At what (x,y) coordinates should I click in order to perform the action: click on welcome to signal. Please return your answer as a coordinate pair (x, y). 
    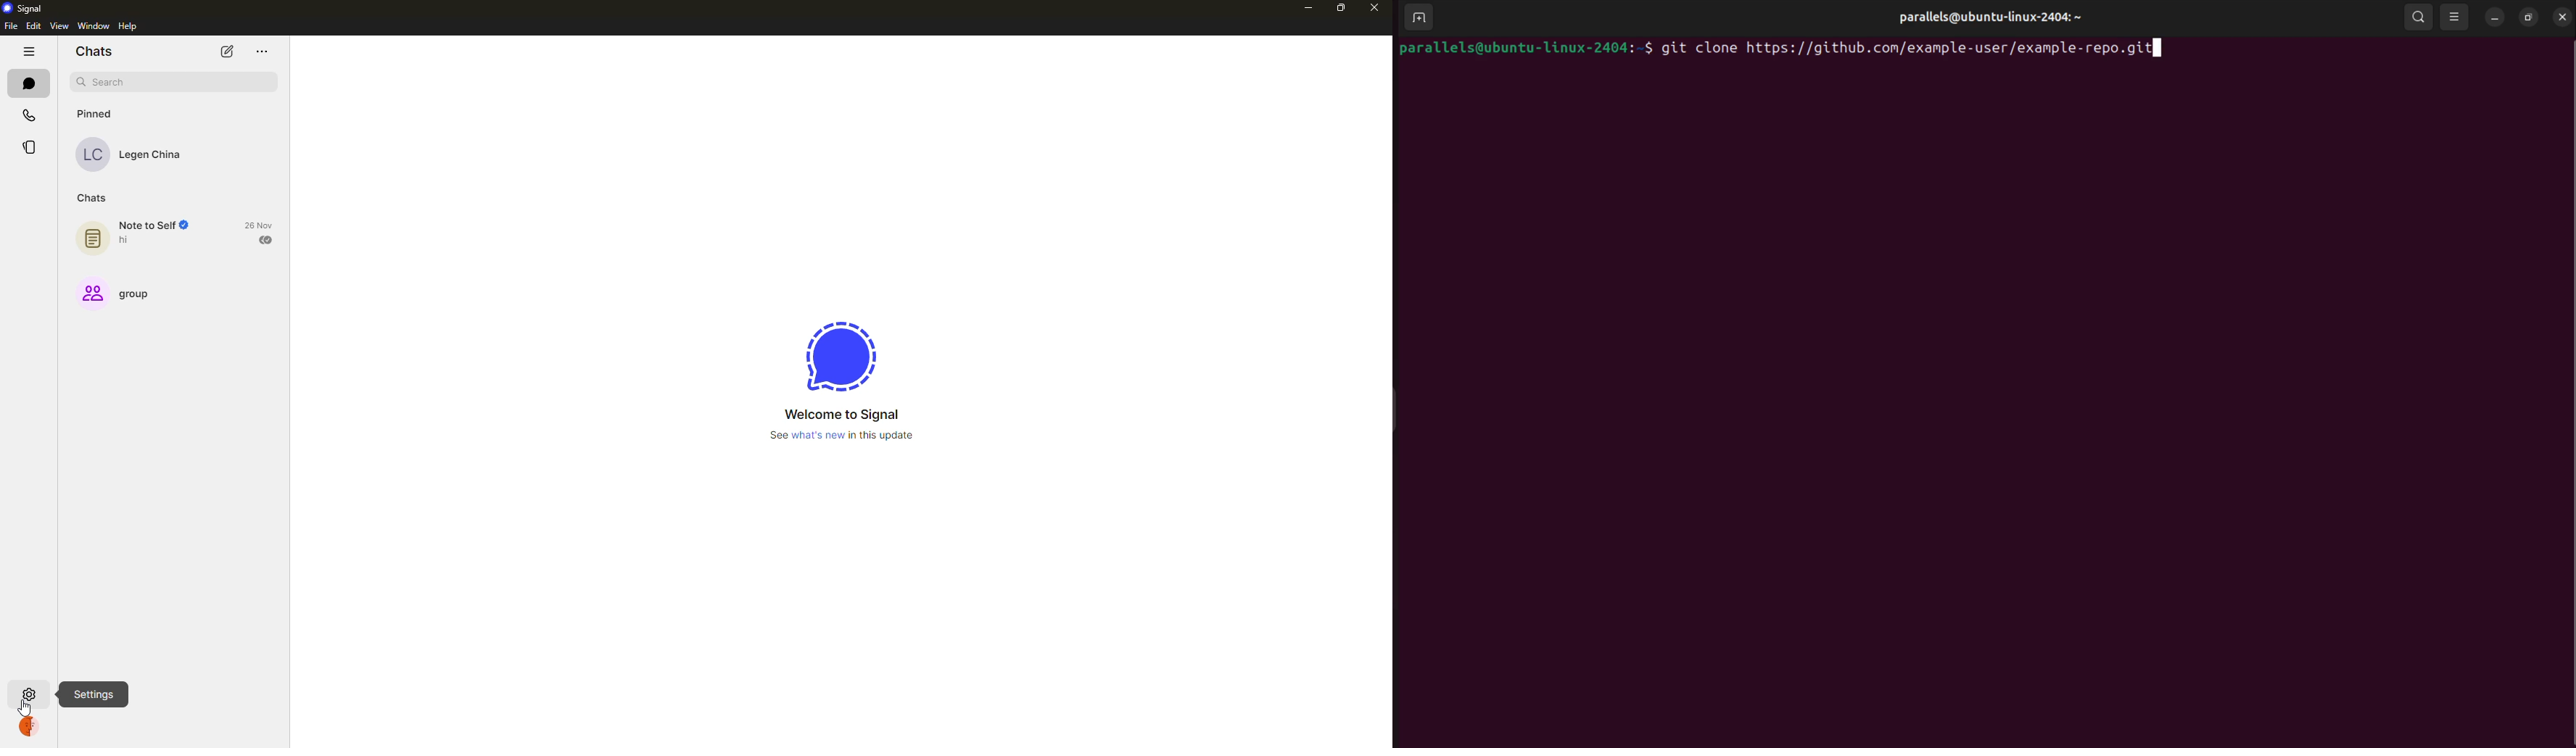
    Looking at the image, I should click on (841, 415).